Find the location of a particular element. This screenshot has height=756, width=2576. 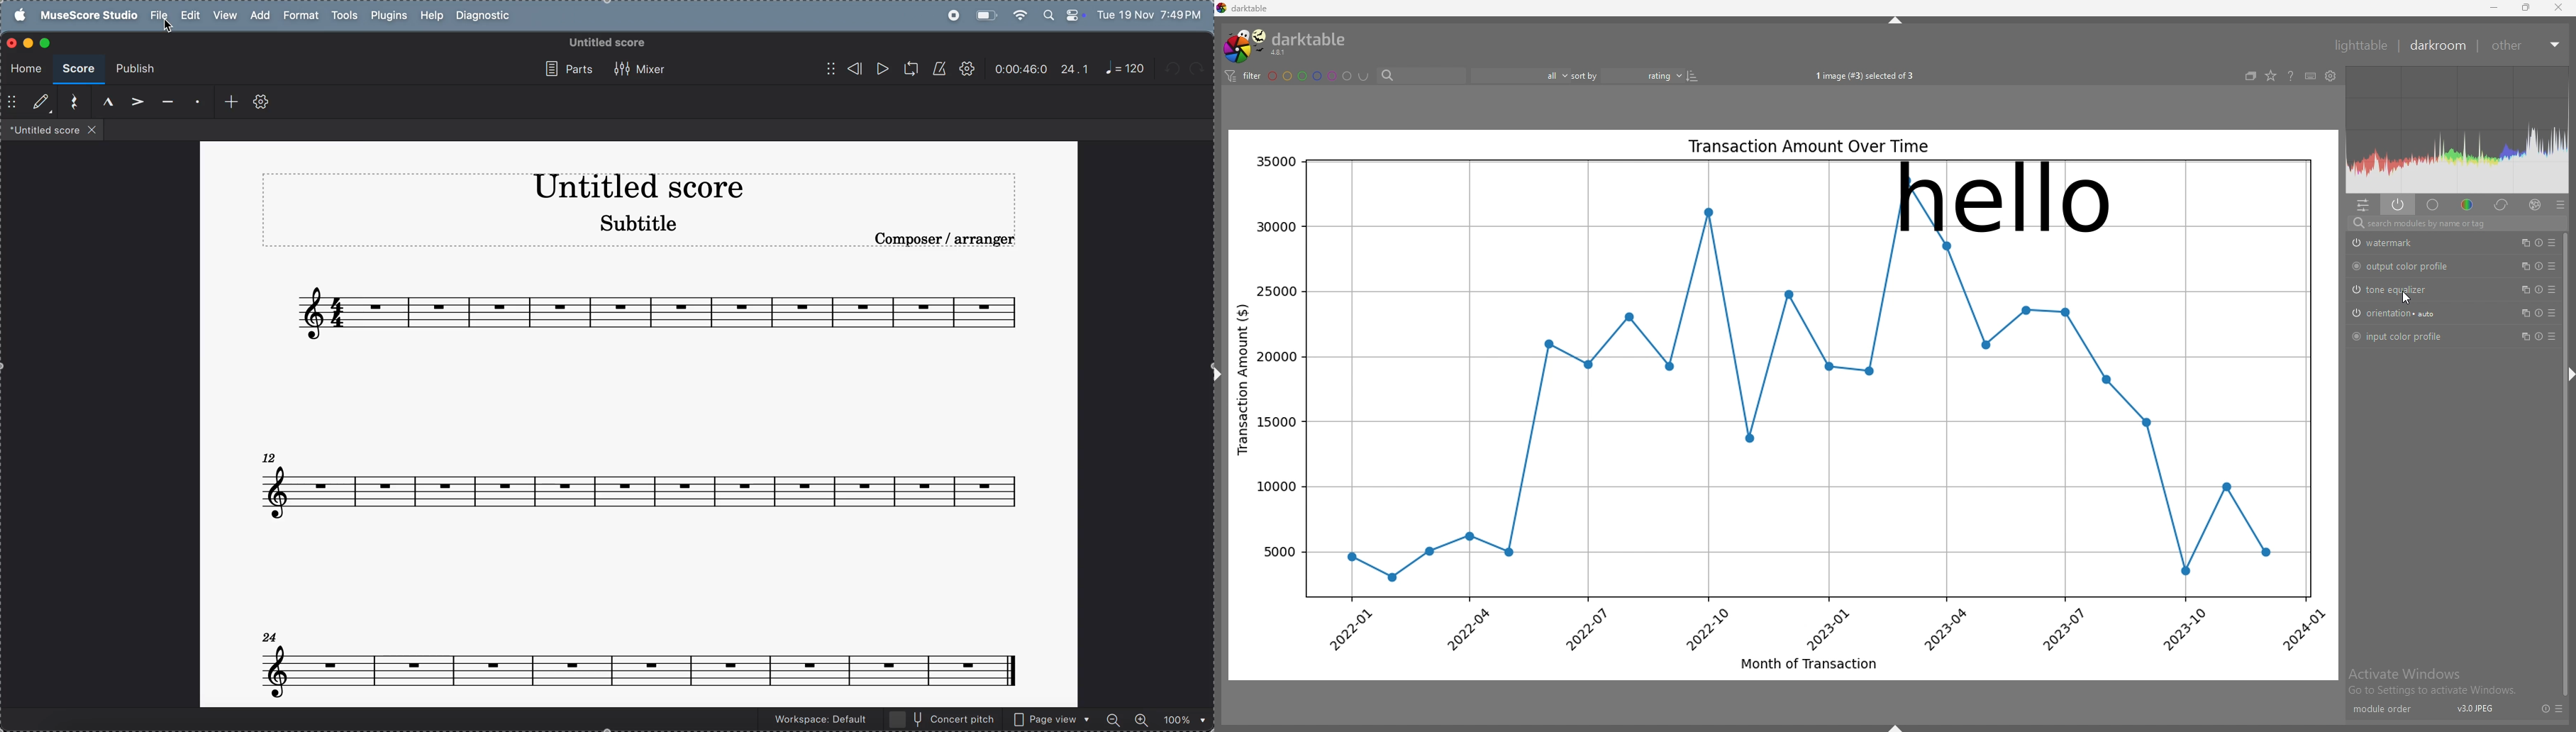

composer is located at coordinates (946, 238).